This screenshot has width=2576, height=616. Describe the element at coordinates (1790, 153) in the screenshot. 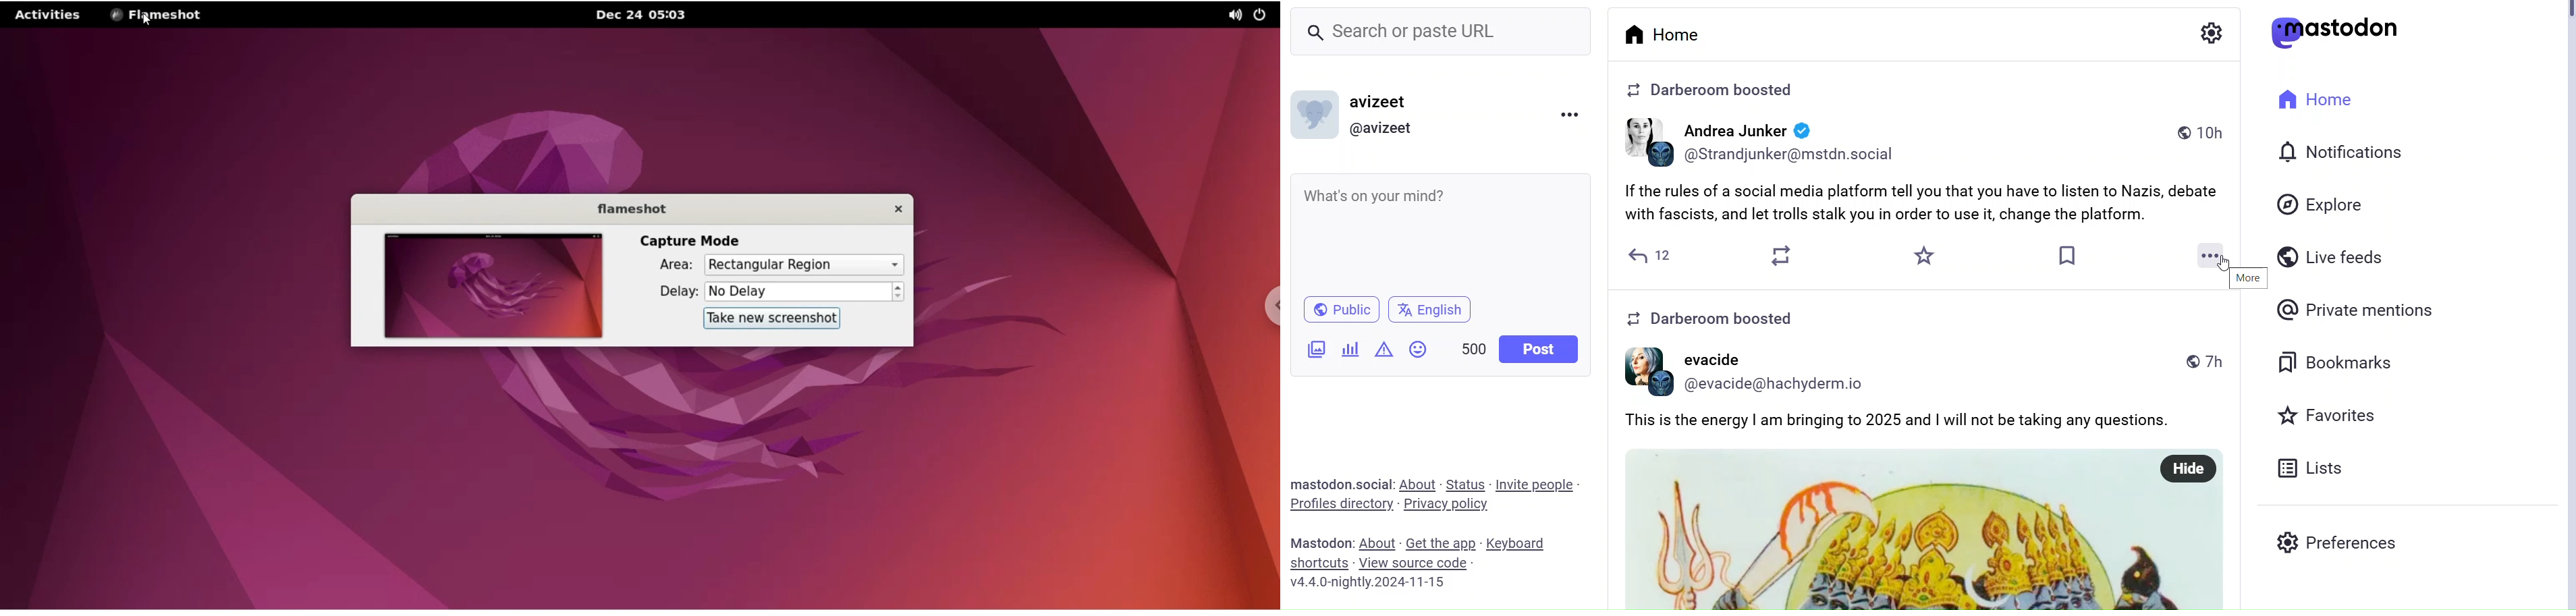

I see `user id` at that location.